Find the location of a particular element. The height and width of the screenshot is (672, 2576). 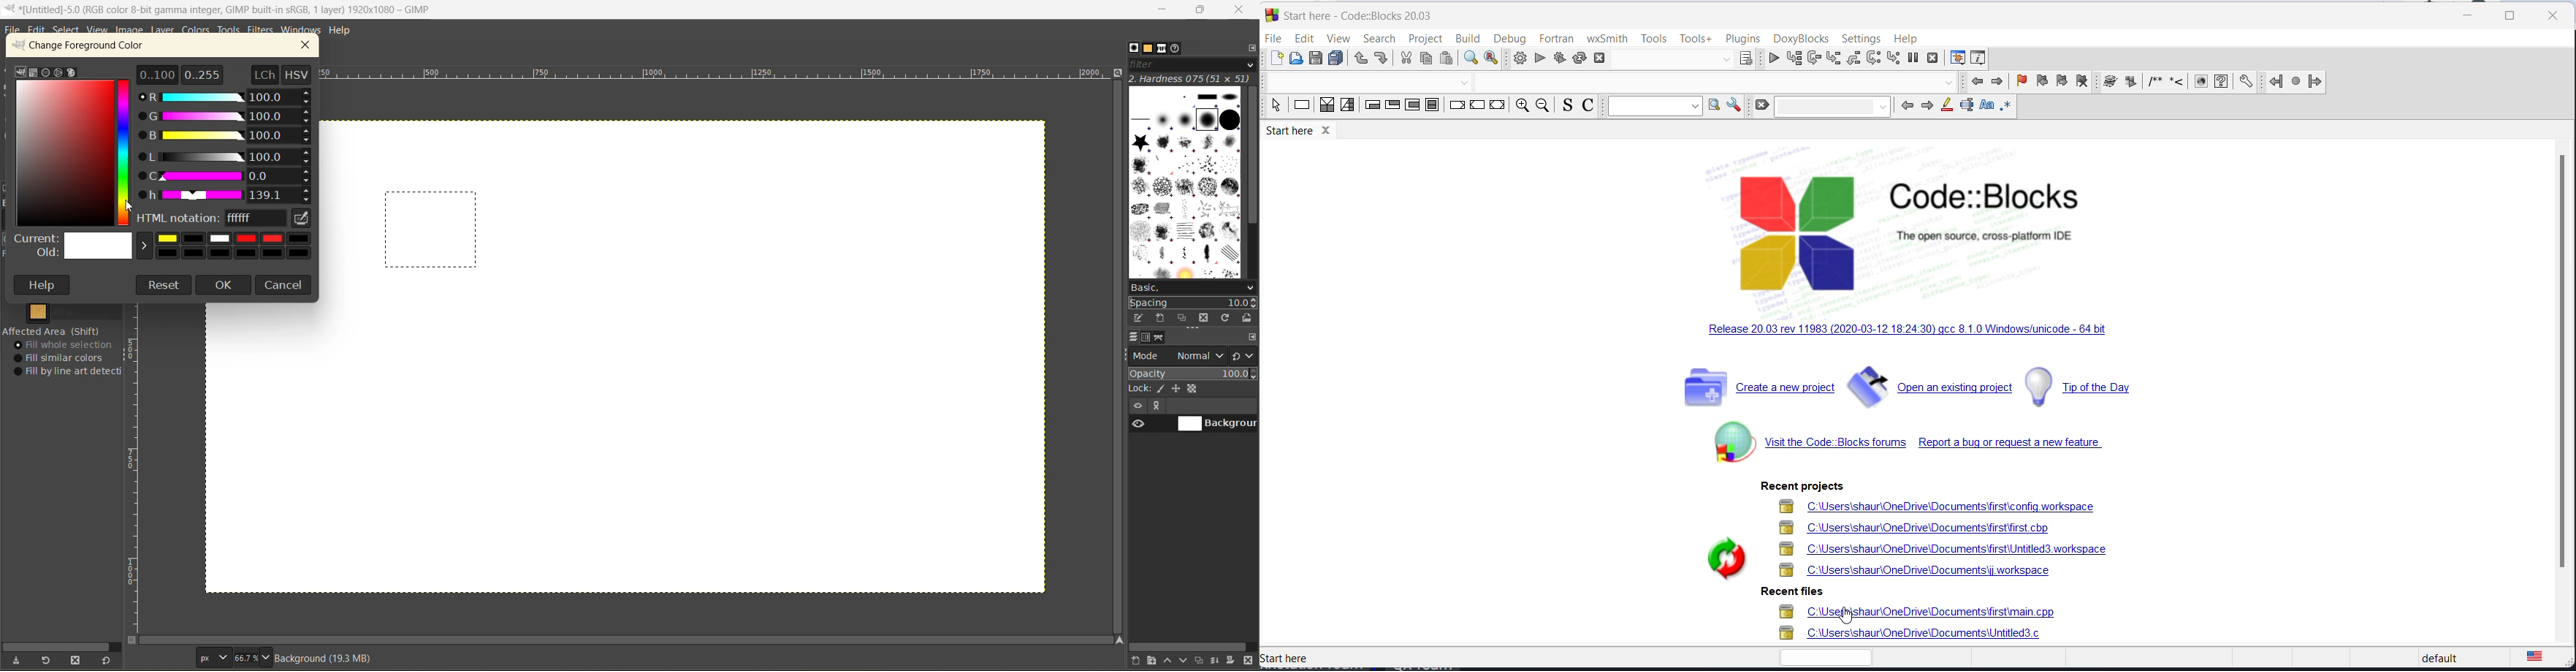

dropdown is located at coordinates (1468, 83).